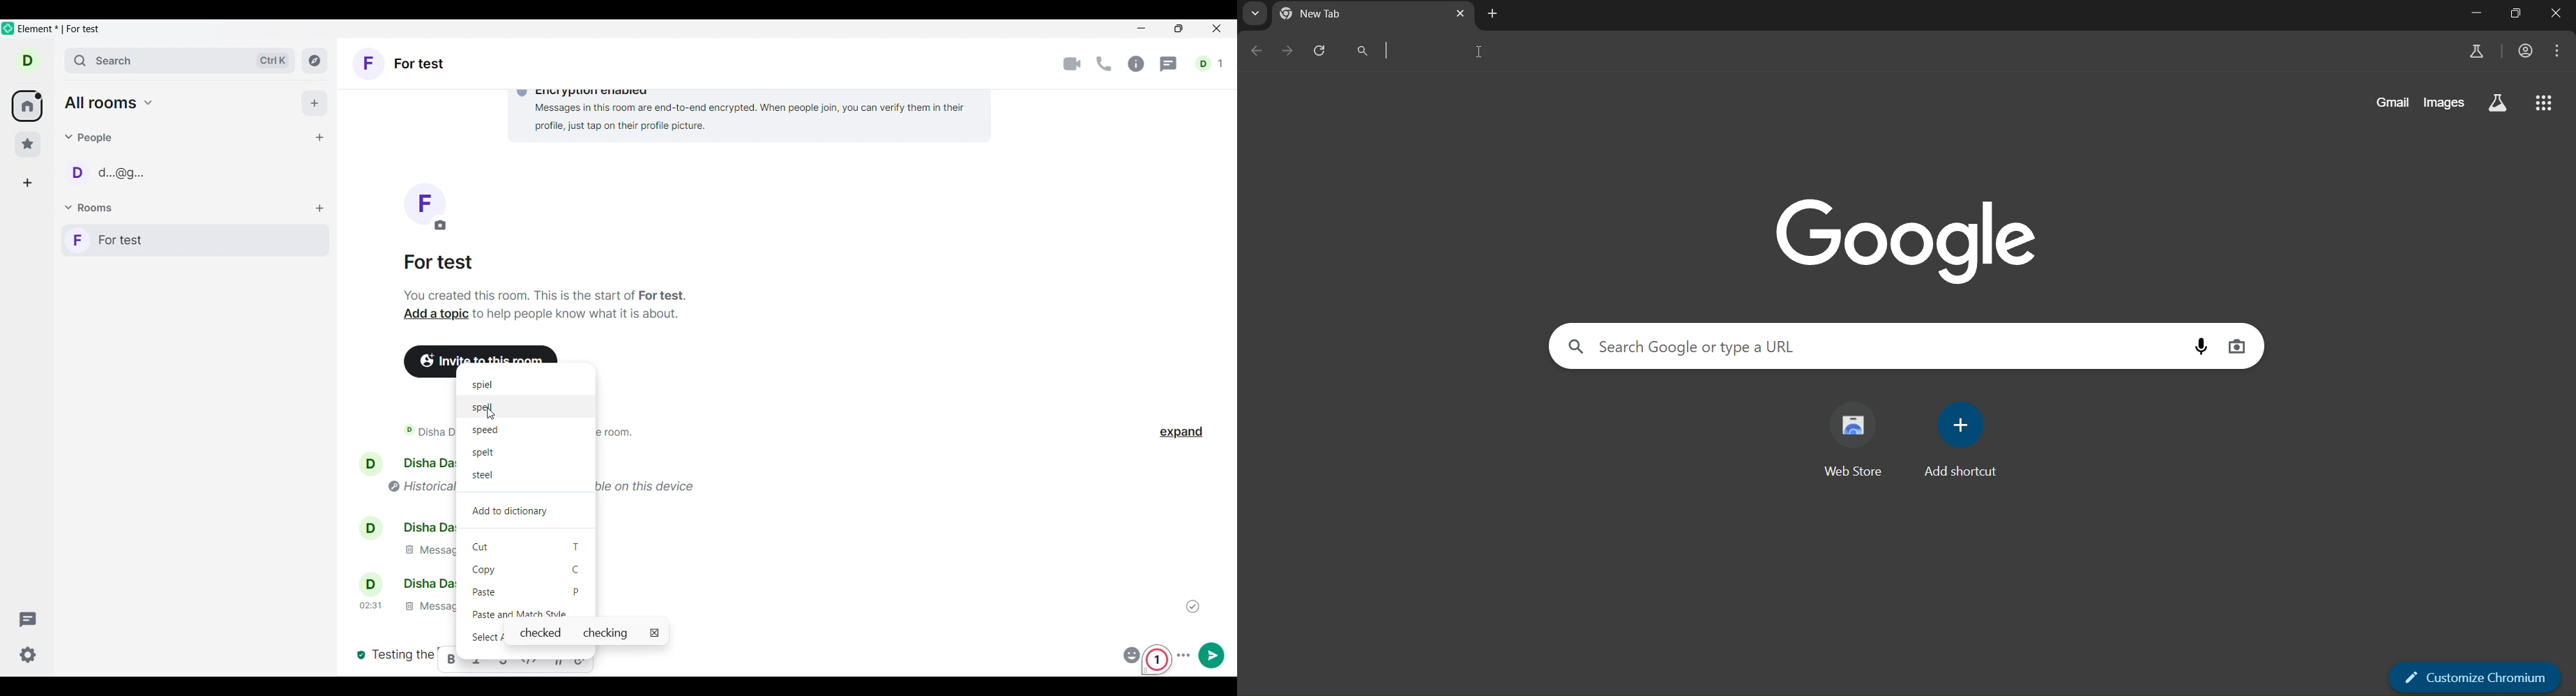 This screenshot has width=2576, height=700. What do you see at coordinates (608, 633) in the screenshot?
I see `checking` at bounding box center [608, 633].